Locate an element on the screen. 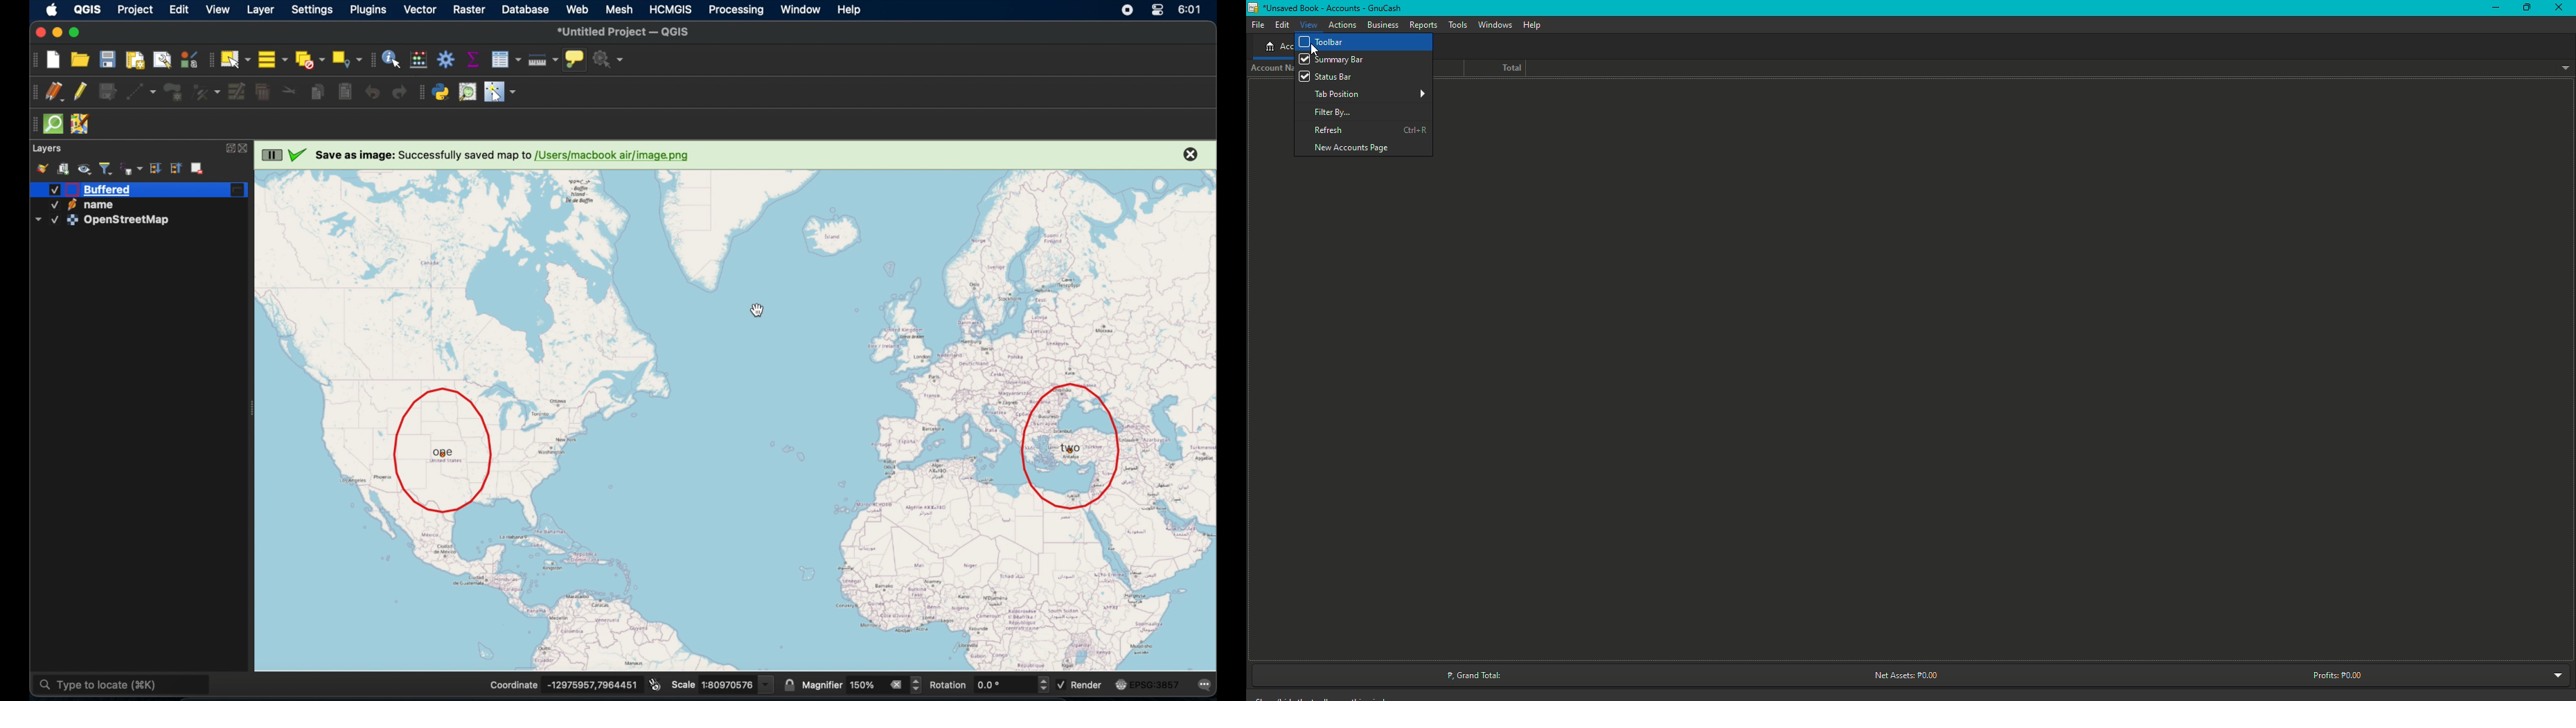  digitize with segment is located at coordinates (142, 91).